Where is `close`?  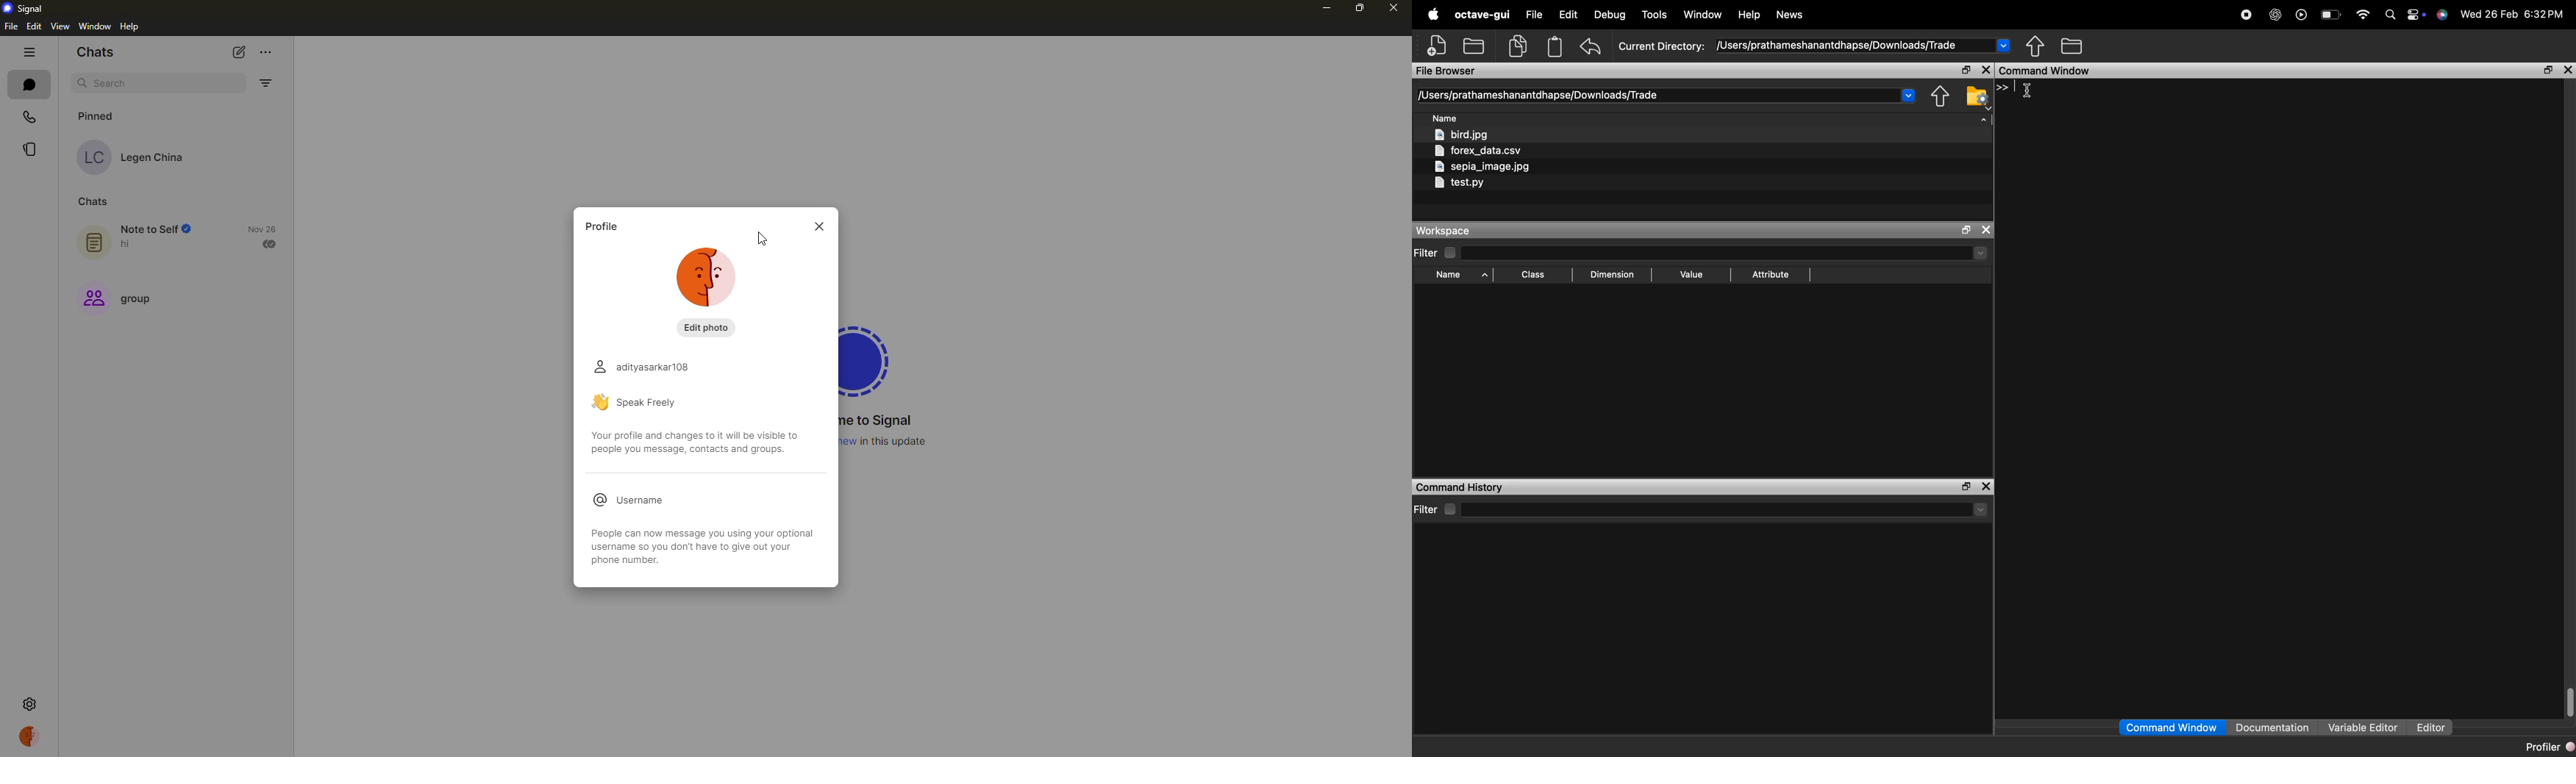
close is located at coordinates (2567, 70).